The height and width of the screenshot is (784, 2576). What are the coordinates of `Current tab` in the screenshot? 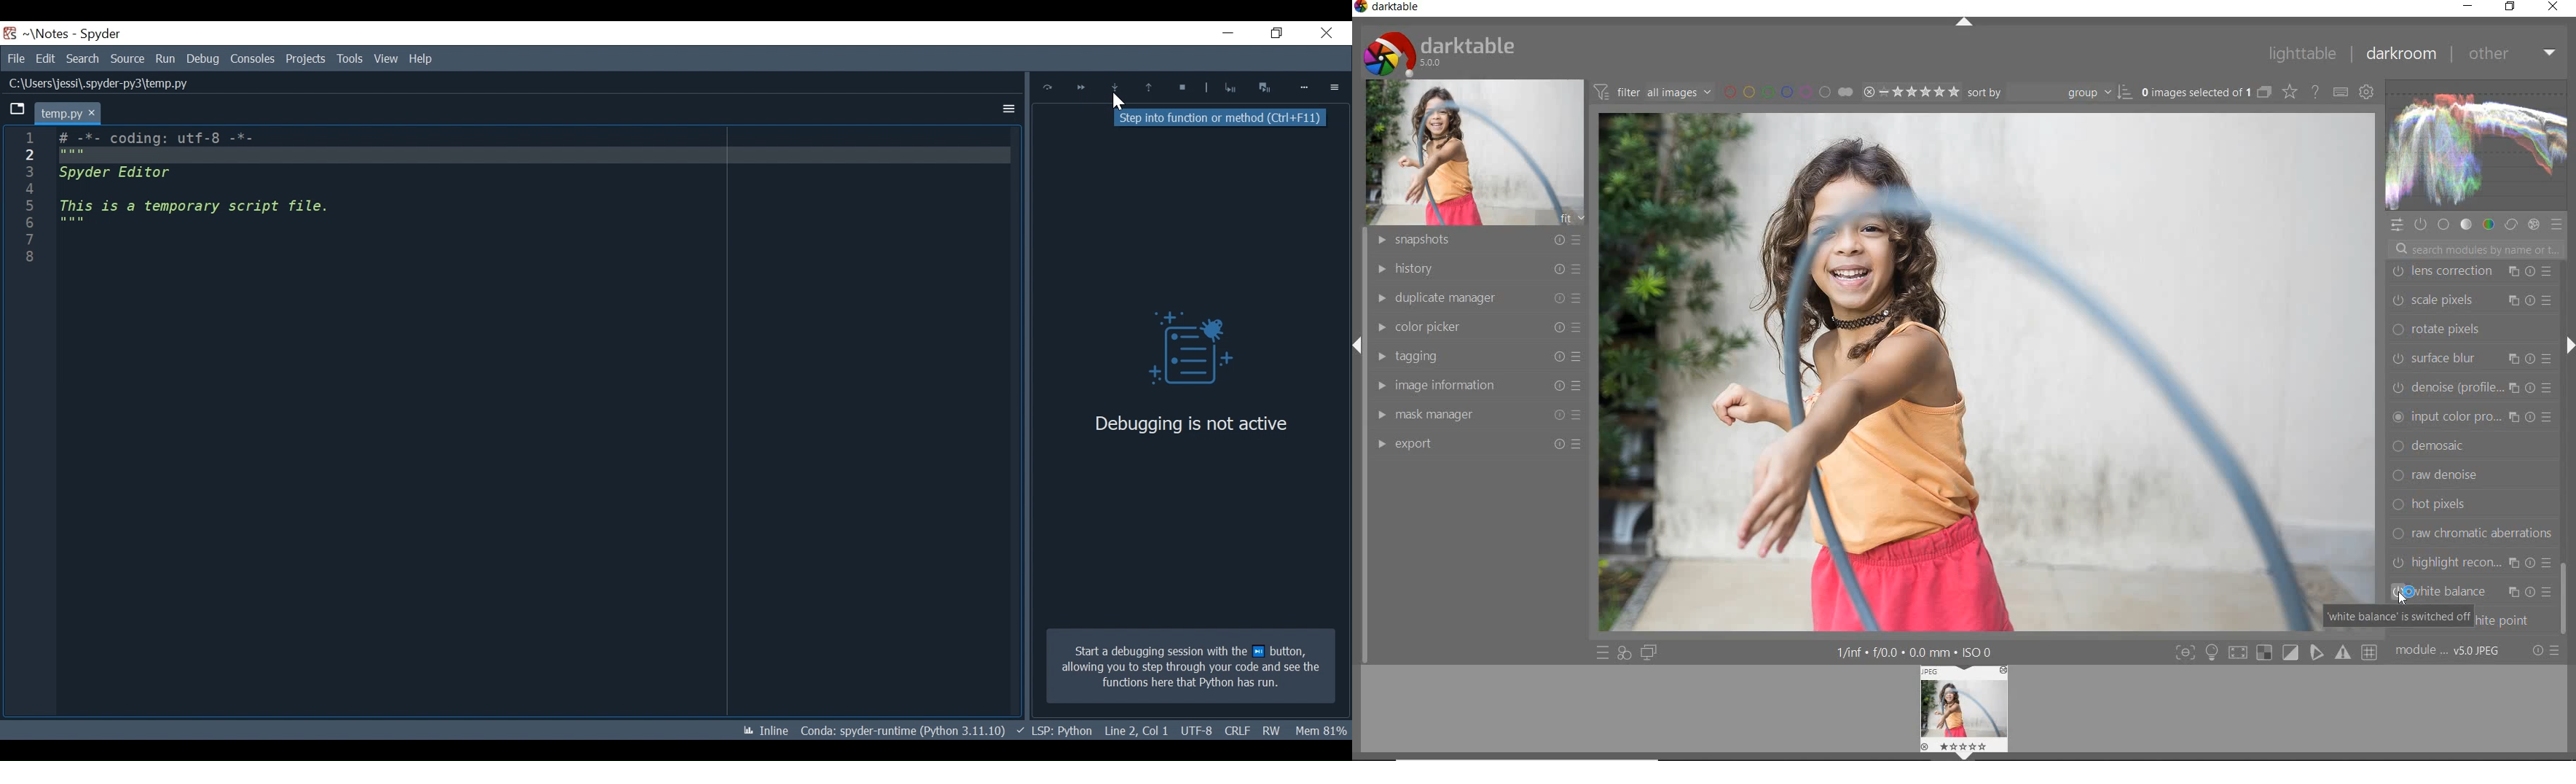 It's located at (67, 113).